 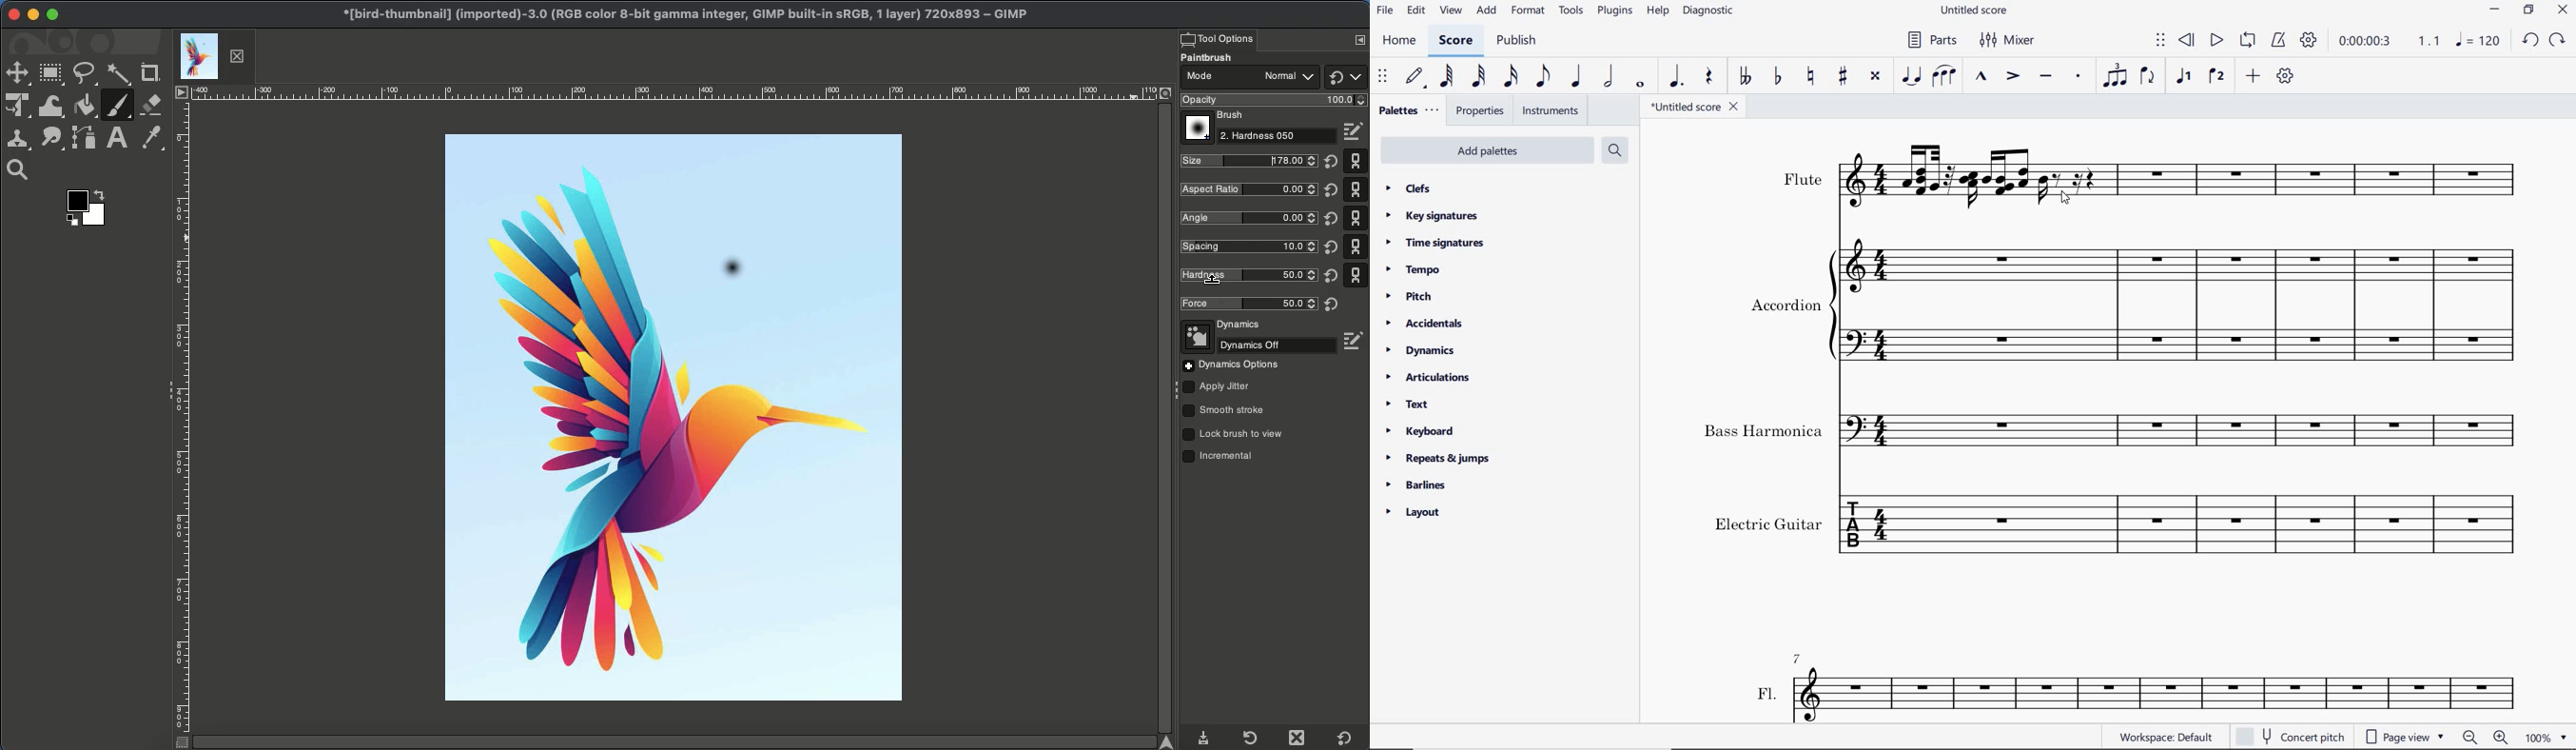 I want to click on Move tool, so click(x=16, y=74).